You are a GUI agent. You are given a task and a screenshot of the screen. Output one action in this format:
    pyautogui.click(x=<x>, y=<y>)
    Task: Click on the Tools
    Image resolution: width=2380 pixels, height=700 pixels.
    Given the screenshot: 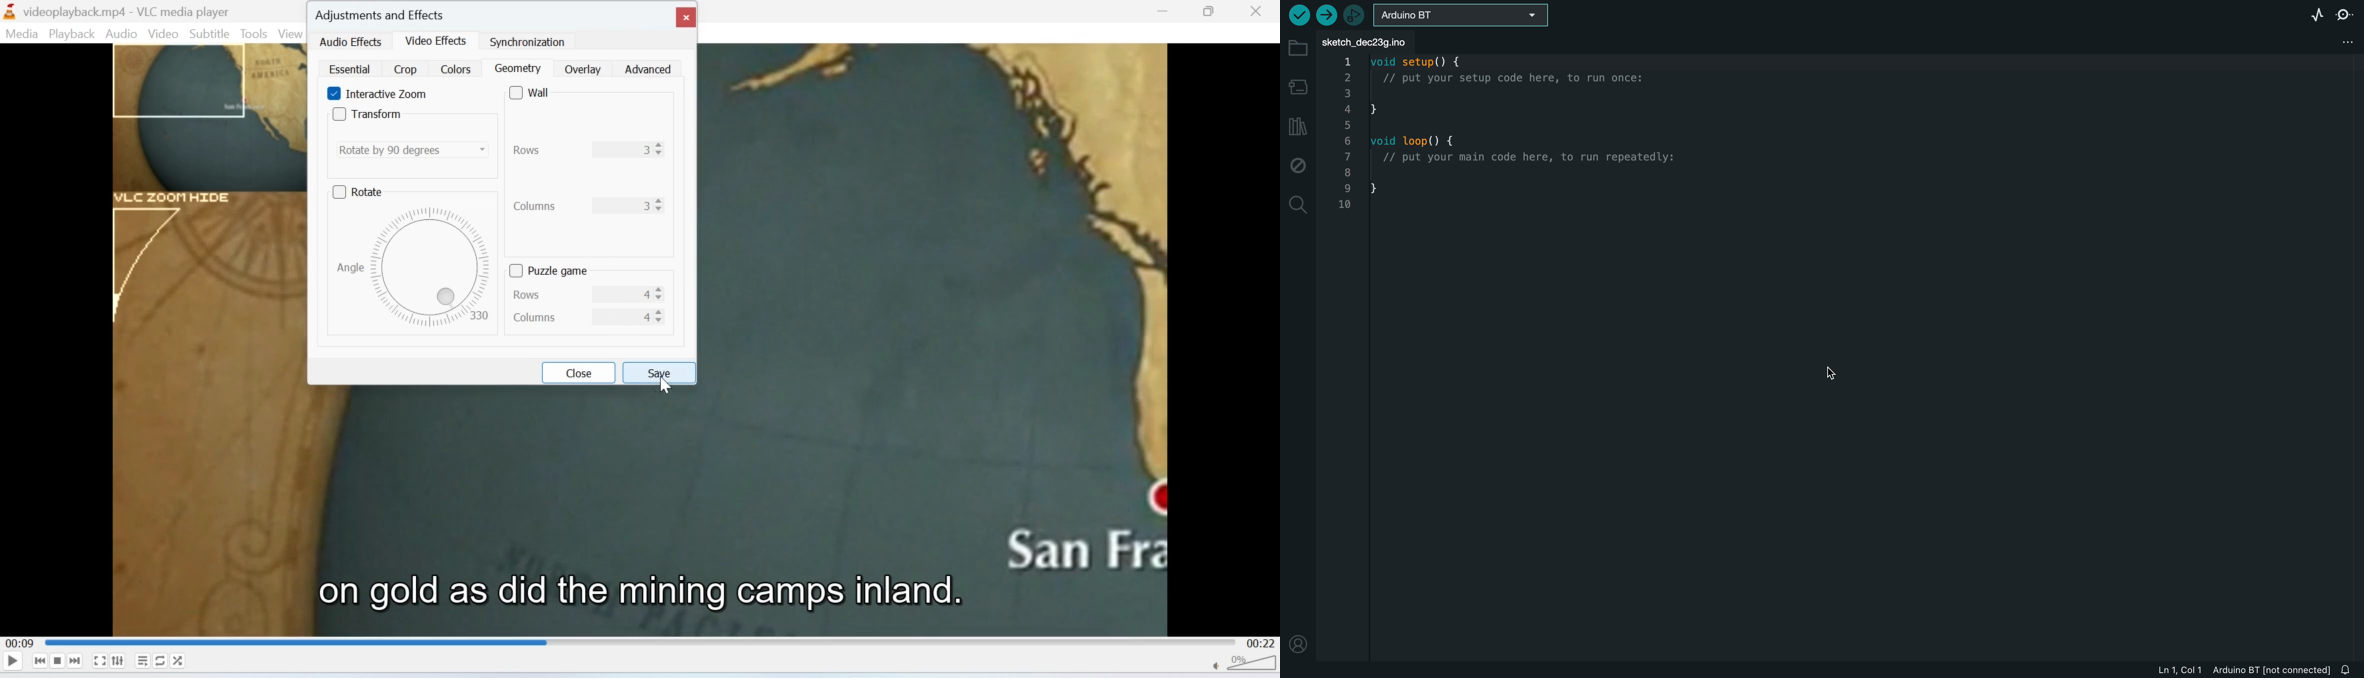 What is the action you would take?
    pyautogui.click(x=254, y=34)
    